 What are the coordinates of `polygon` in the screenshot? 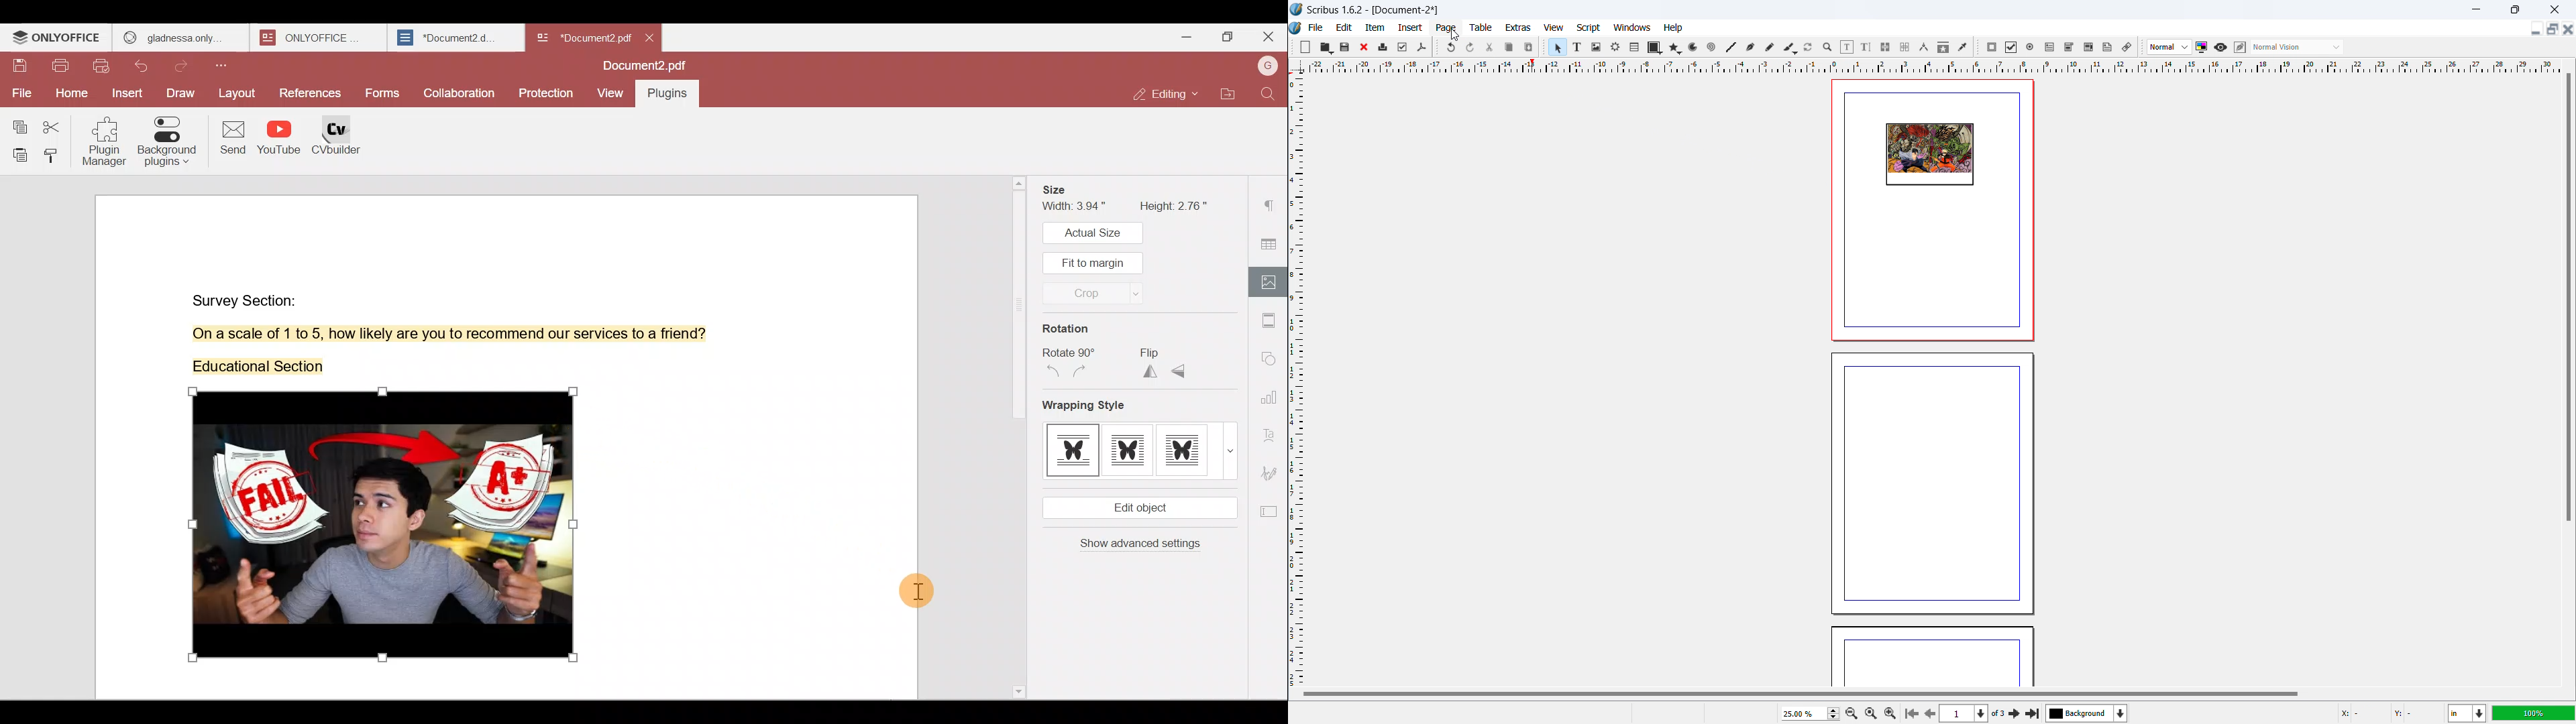 It's located at (1675, 48).